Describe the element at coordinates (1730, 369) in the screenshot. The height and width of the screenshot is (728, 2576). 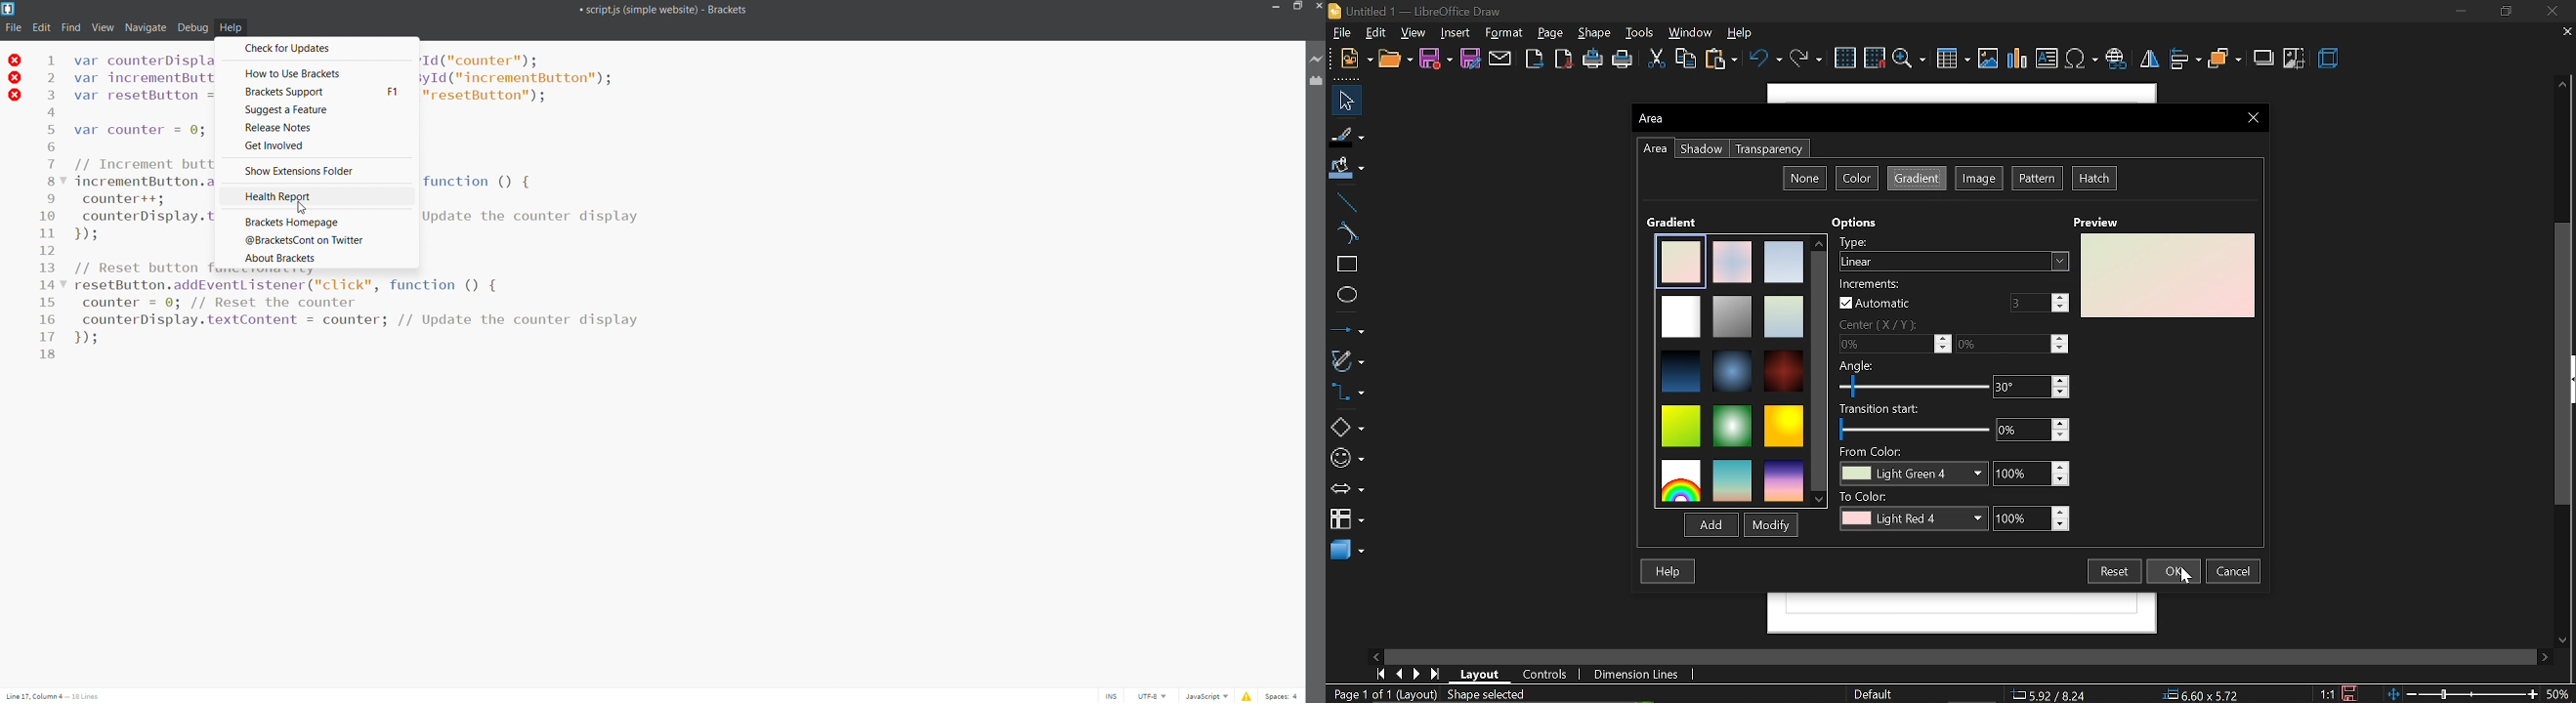
I see `Gradients` at that location.